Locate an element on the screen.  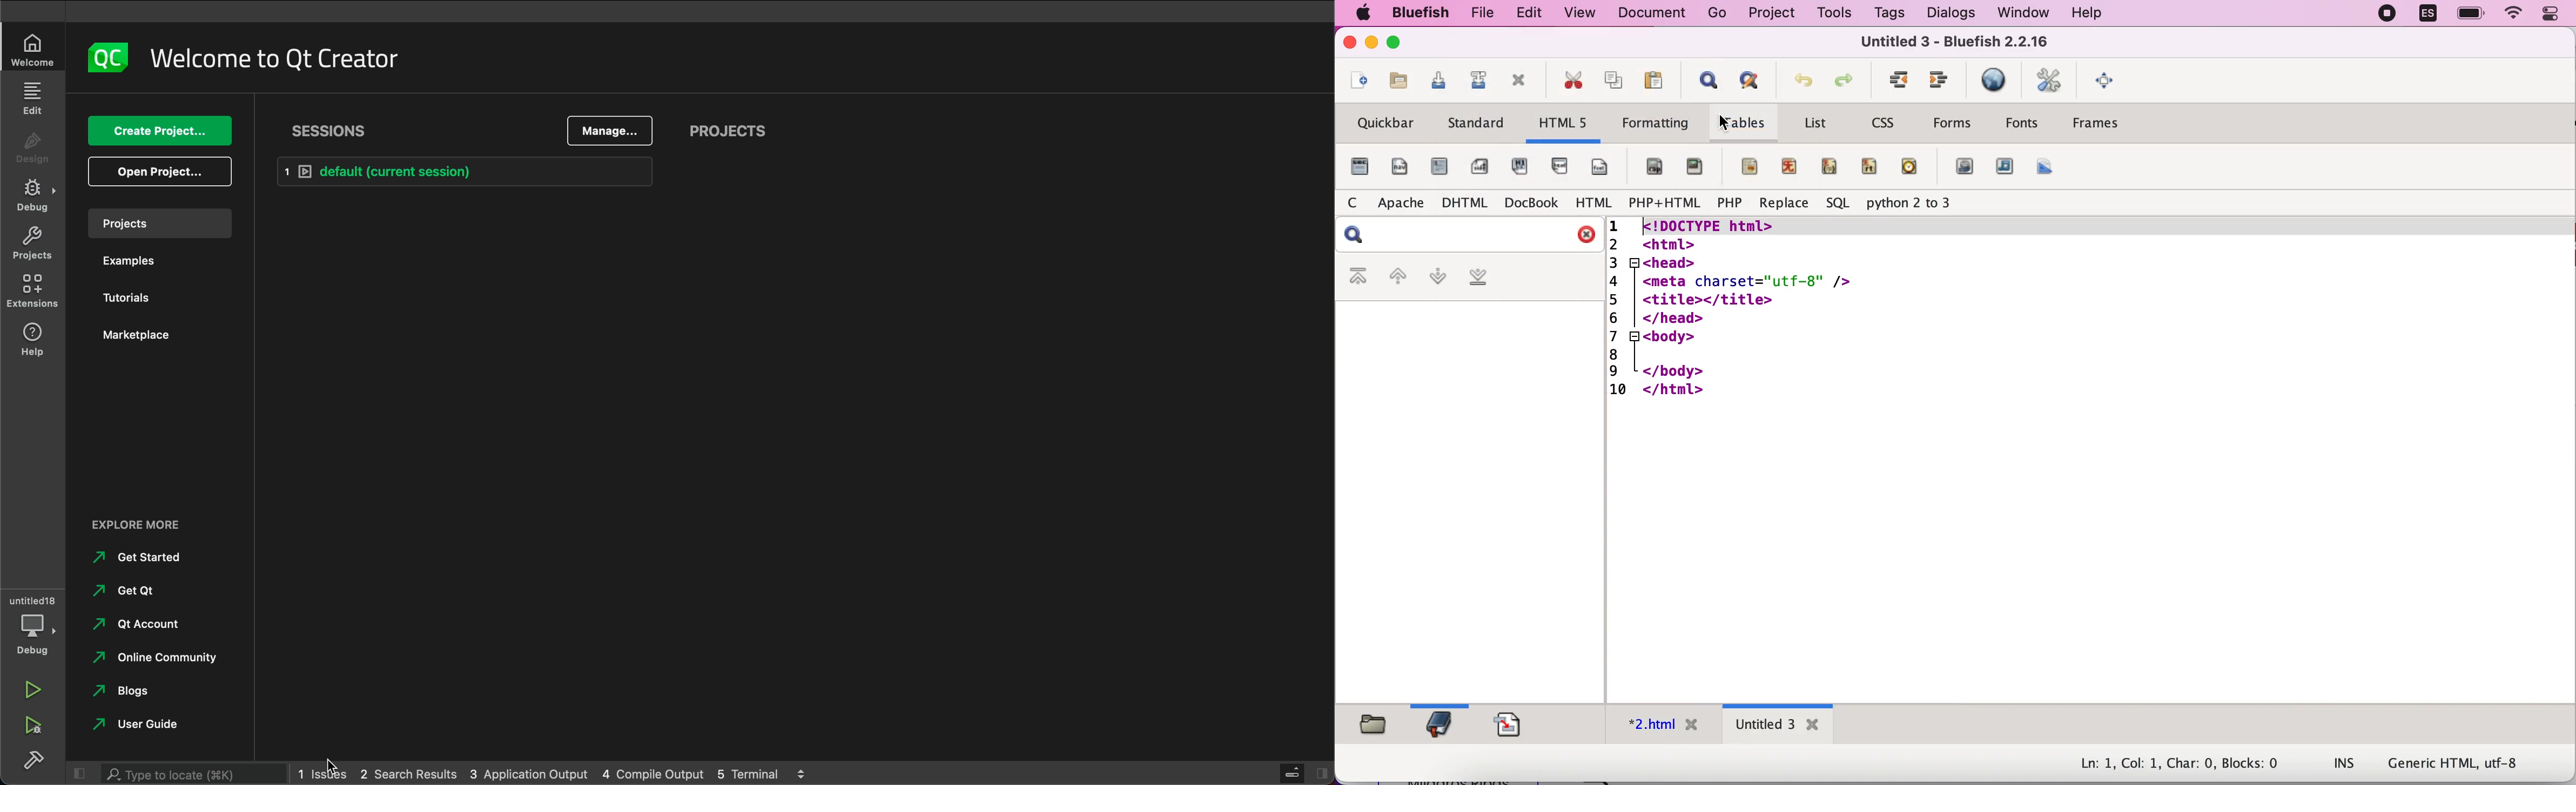
canvas is located at coordinates (2046, 166).